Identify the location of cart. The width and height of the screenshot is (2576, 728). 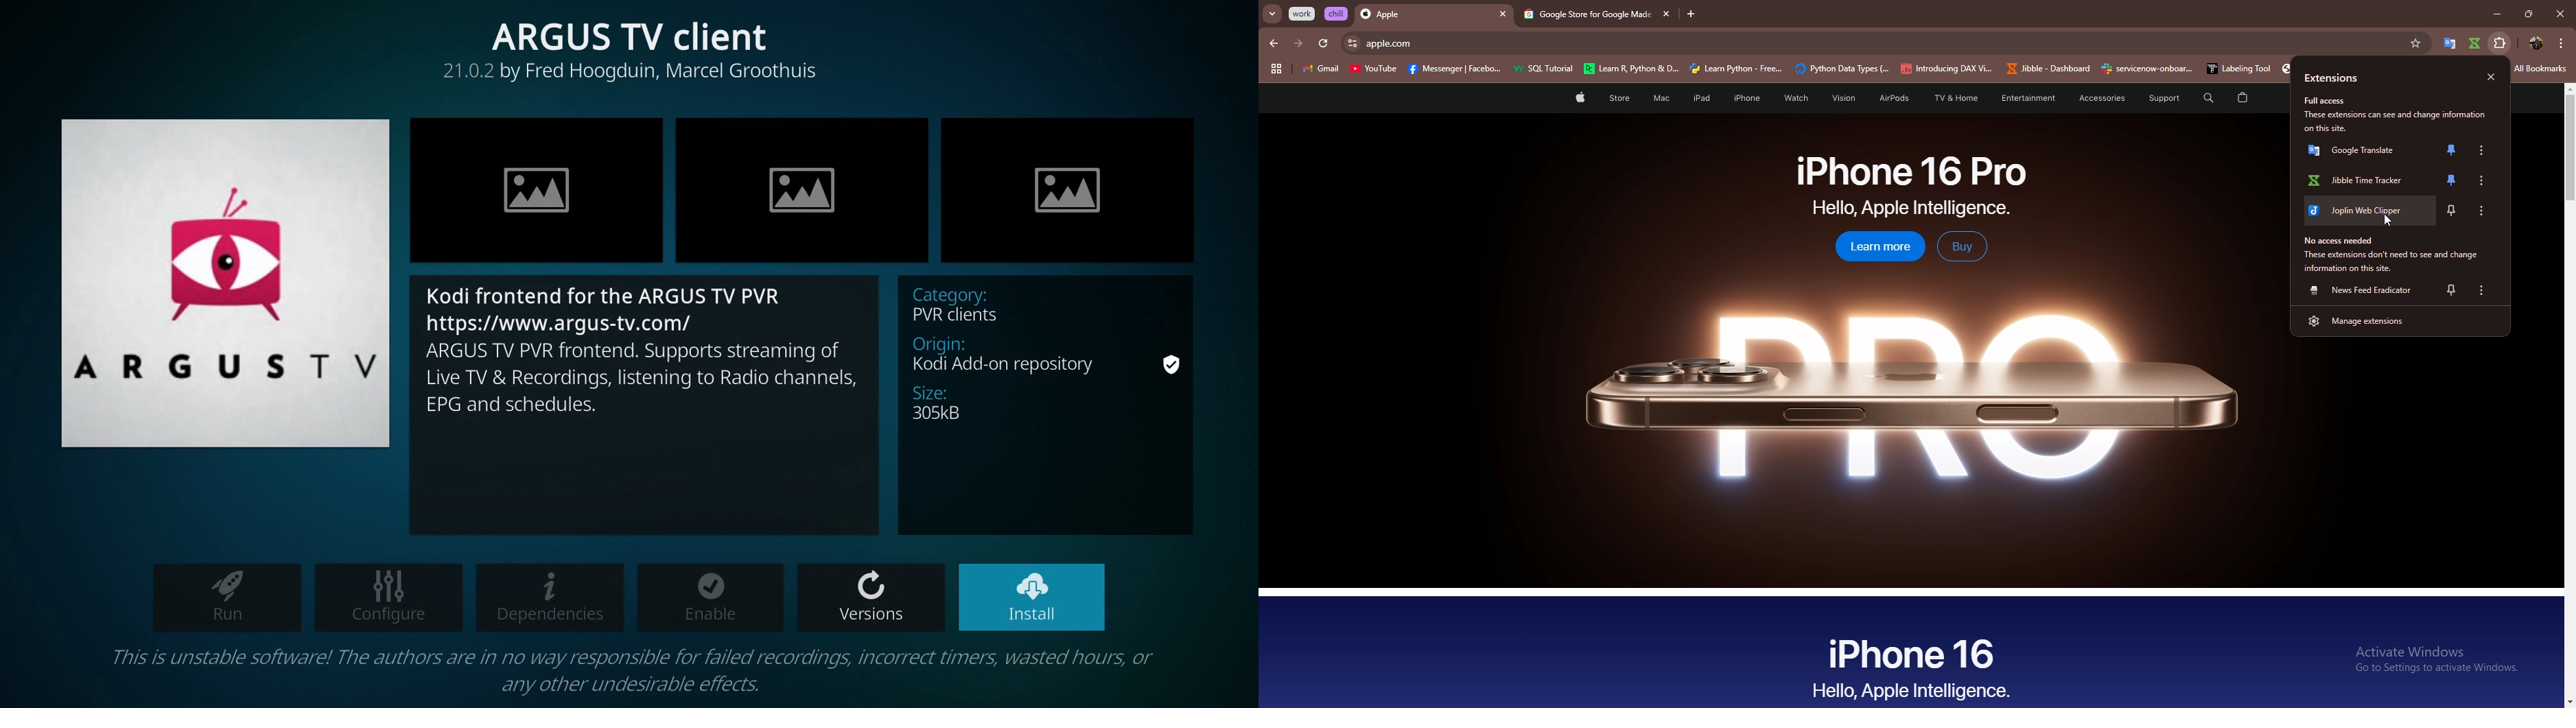
(2243, 98).